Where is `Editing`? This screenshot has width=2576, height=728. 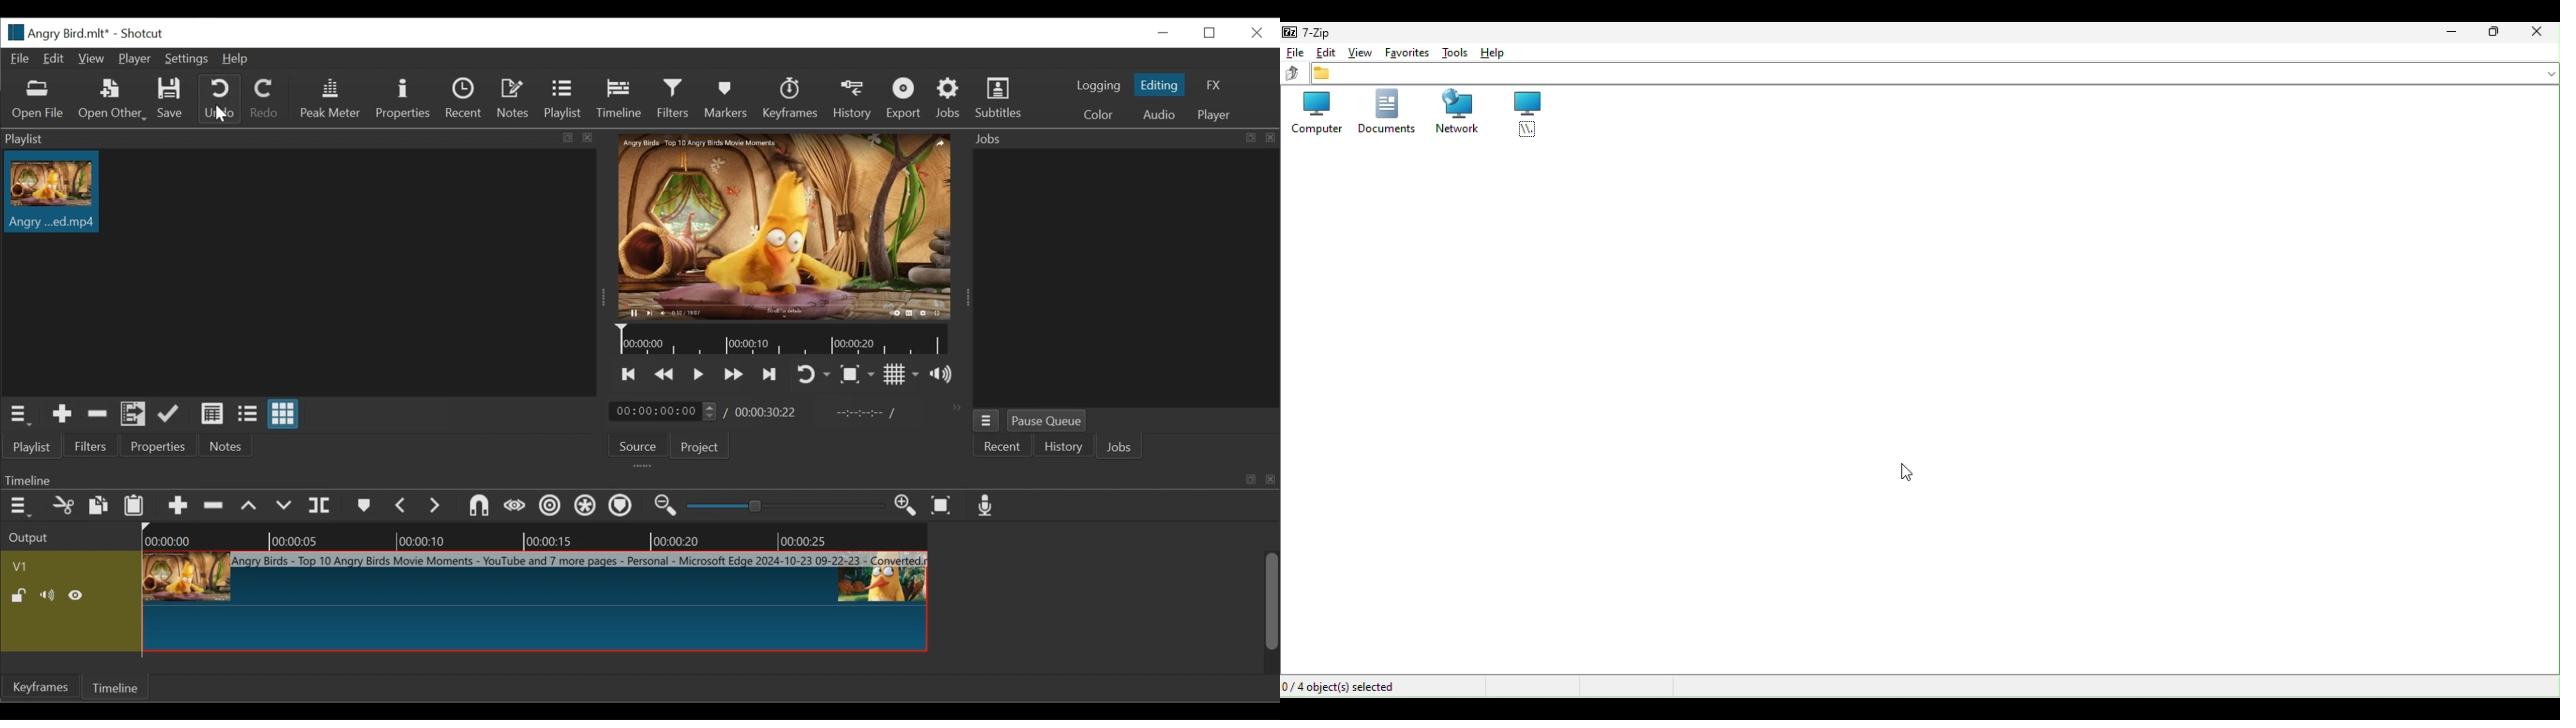 Editing is located at coordinates (1159, 84).